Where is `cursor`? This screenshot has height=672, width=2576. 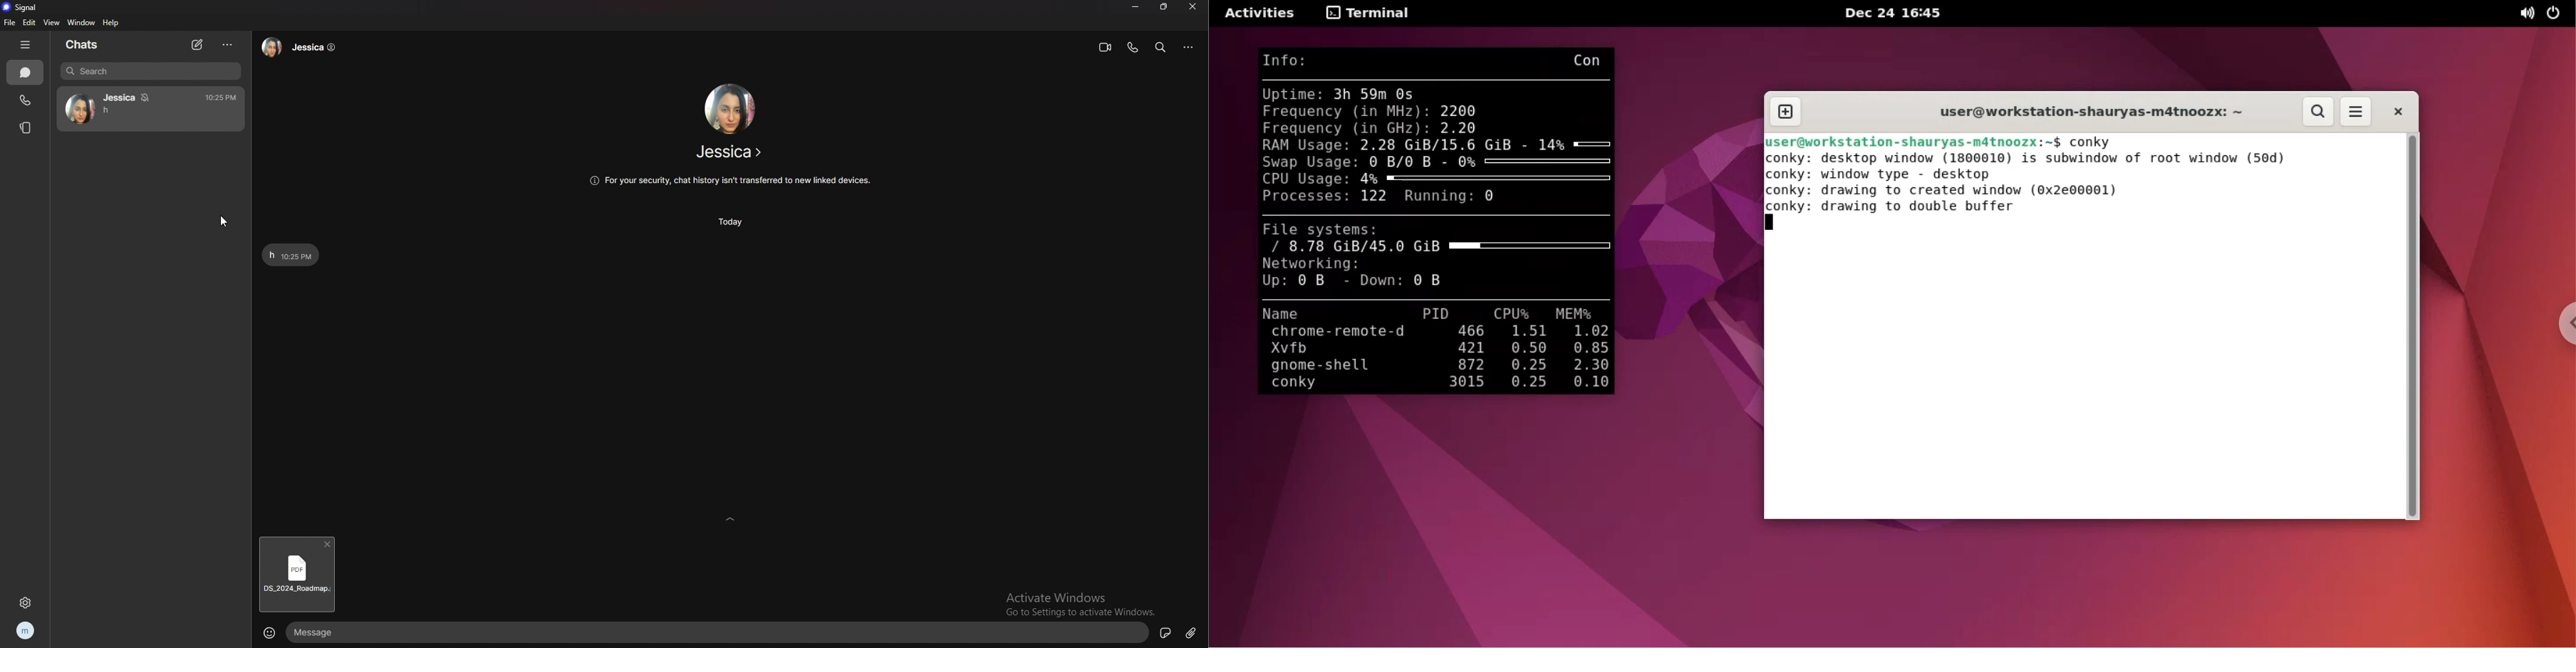
cursor is located at coordinates (1775, 224).